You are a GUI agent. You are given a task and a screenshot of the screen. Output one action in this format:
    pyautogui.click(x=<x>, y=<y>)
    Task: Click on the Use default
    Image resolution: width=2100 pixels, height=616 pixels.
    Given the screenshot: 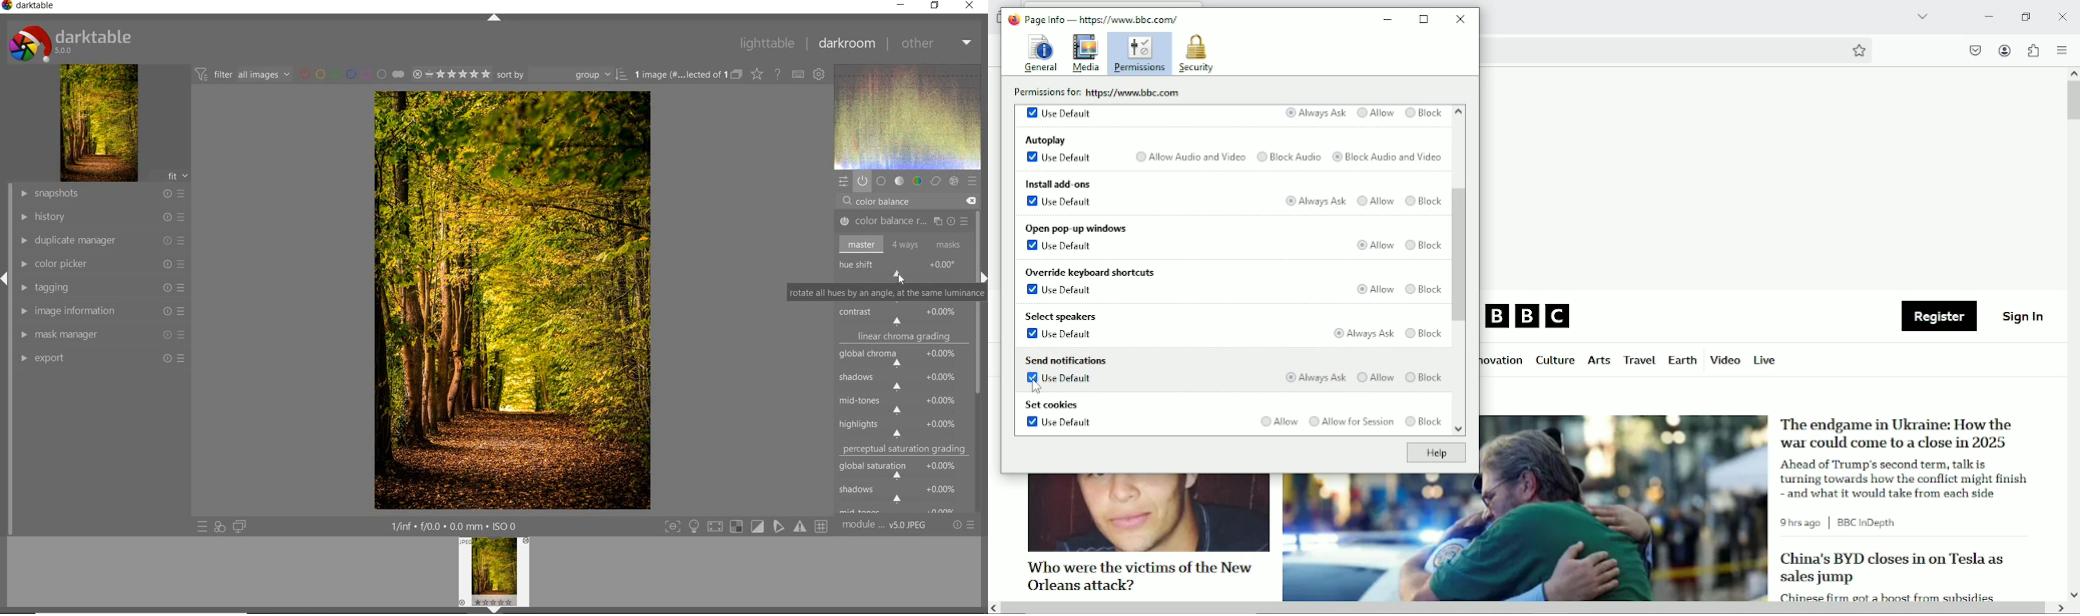 What is the action you would take?
    pyautogui.click(x=1061, y=201)
    